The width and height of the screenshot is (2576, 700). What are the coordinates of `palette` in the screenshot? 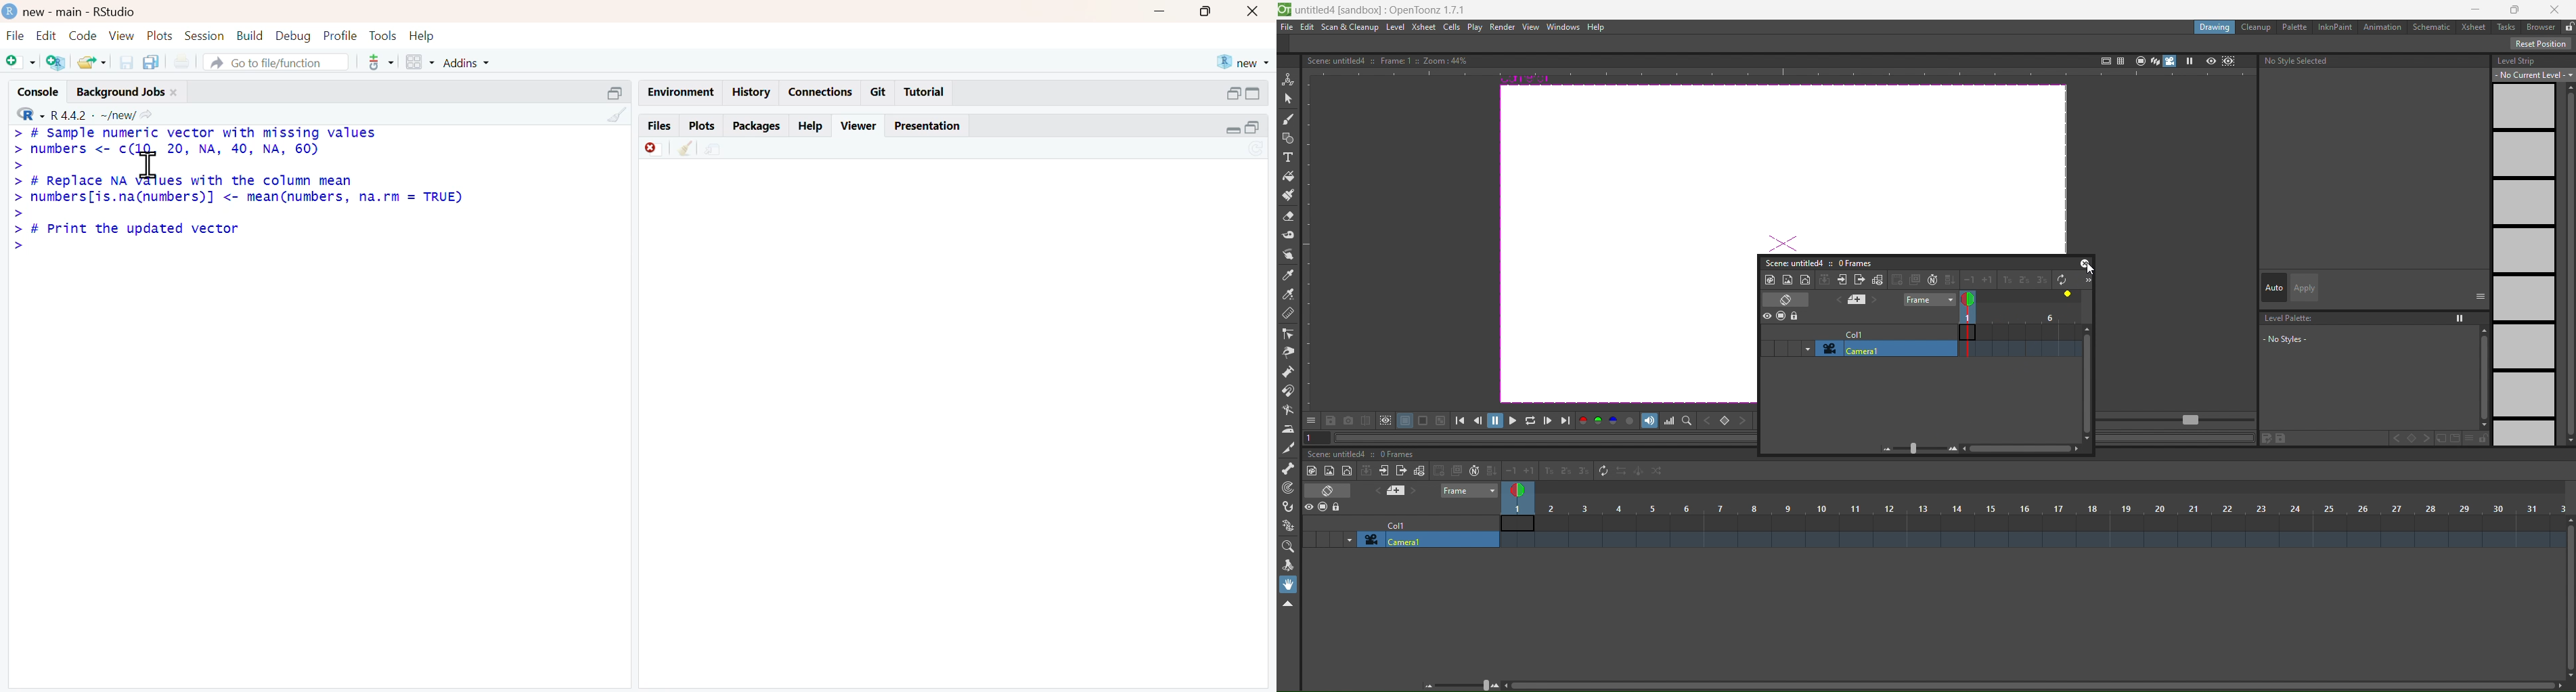 It's located at (2296, 26).